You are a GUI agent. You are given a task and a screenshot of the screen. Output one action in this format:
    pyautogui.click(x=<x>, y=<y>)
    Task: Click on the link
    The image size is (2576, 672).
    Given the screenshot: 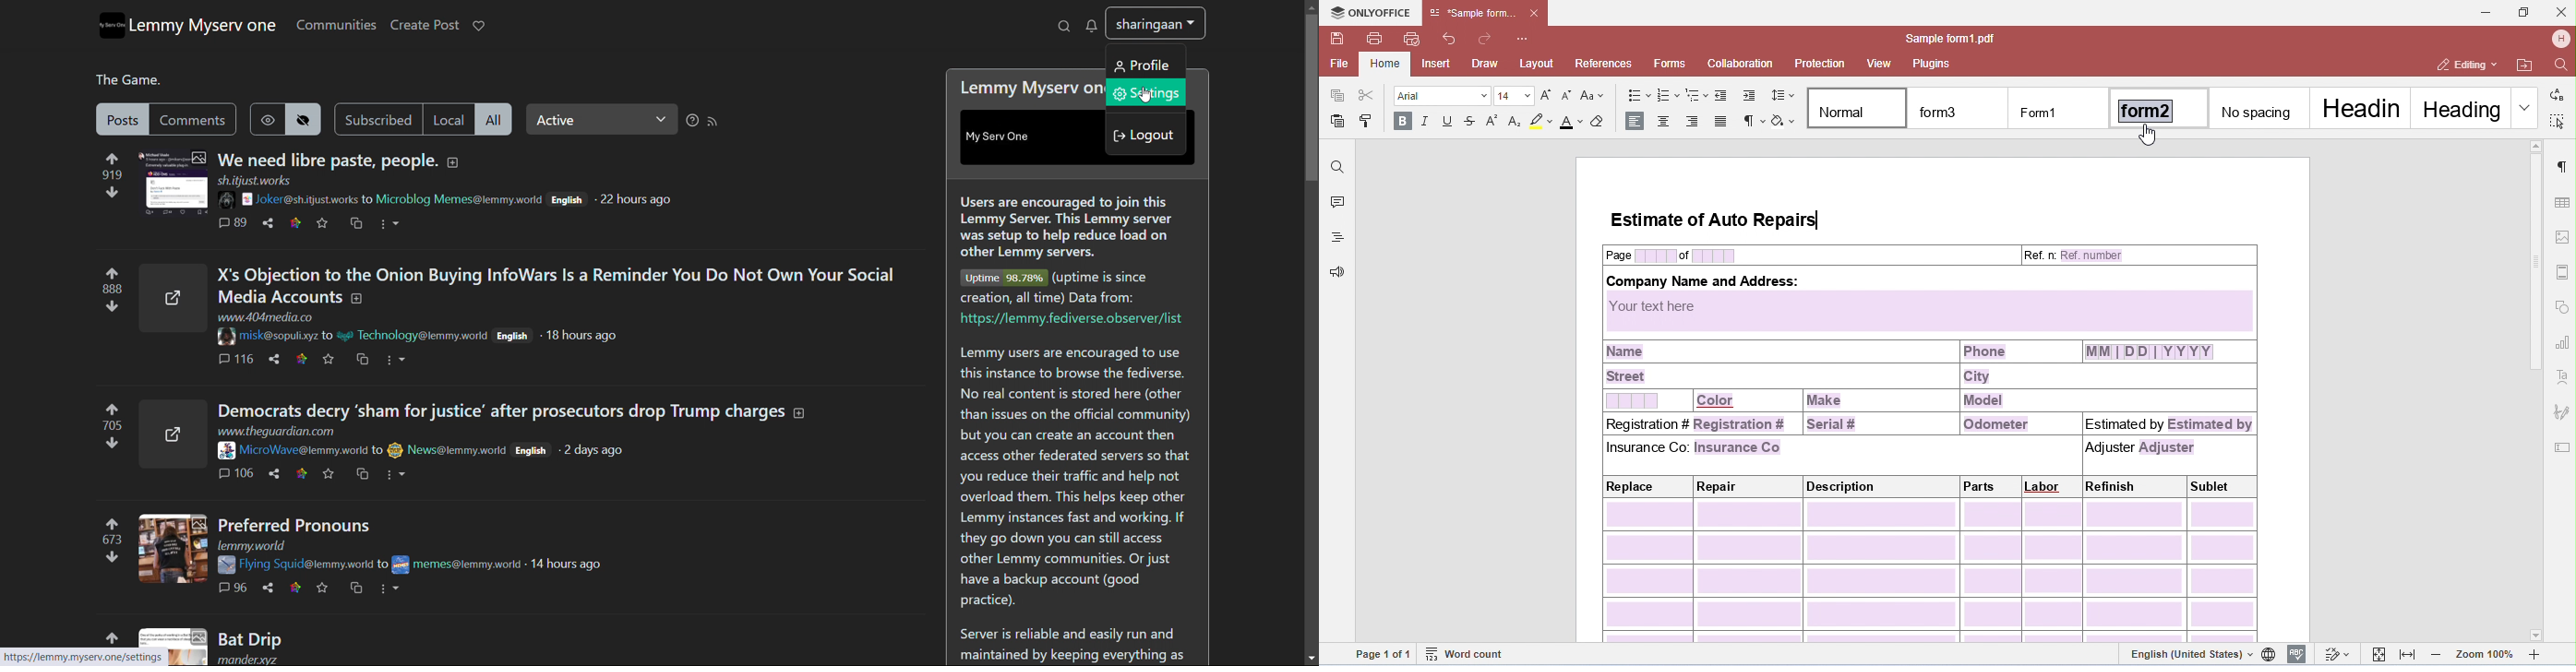 What is the action you would take?
    pyautogui.click(x=295, y=224)
    